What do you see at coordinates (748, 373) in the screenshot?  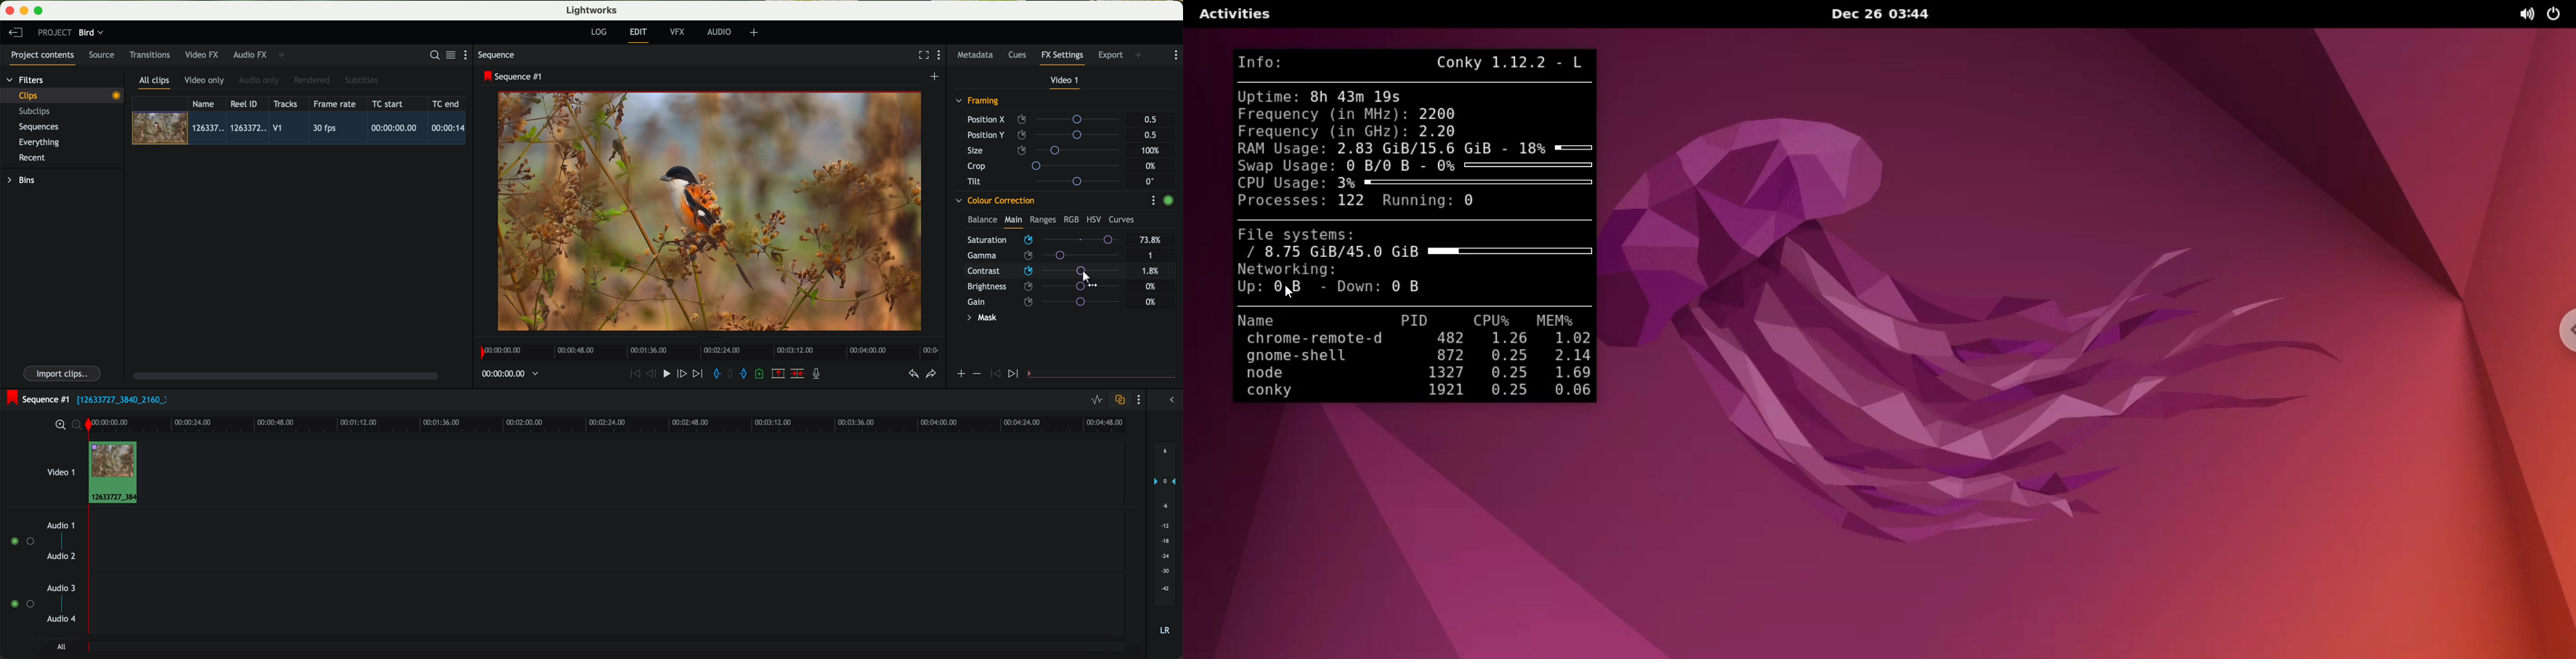 I see `add 'out' mark` at bounding box center [748, 373].